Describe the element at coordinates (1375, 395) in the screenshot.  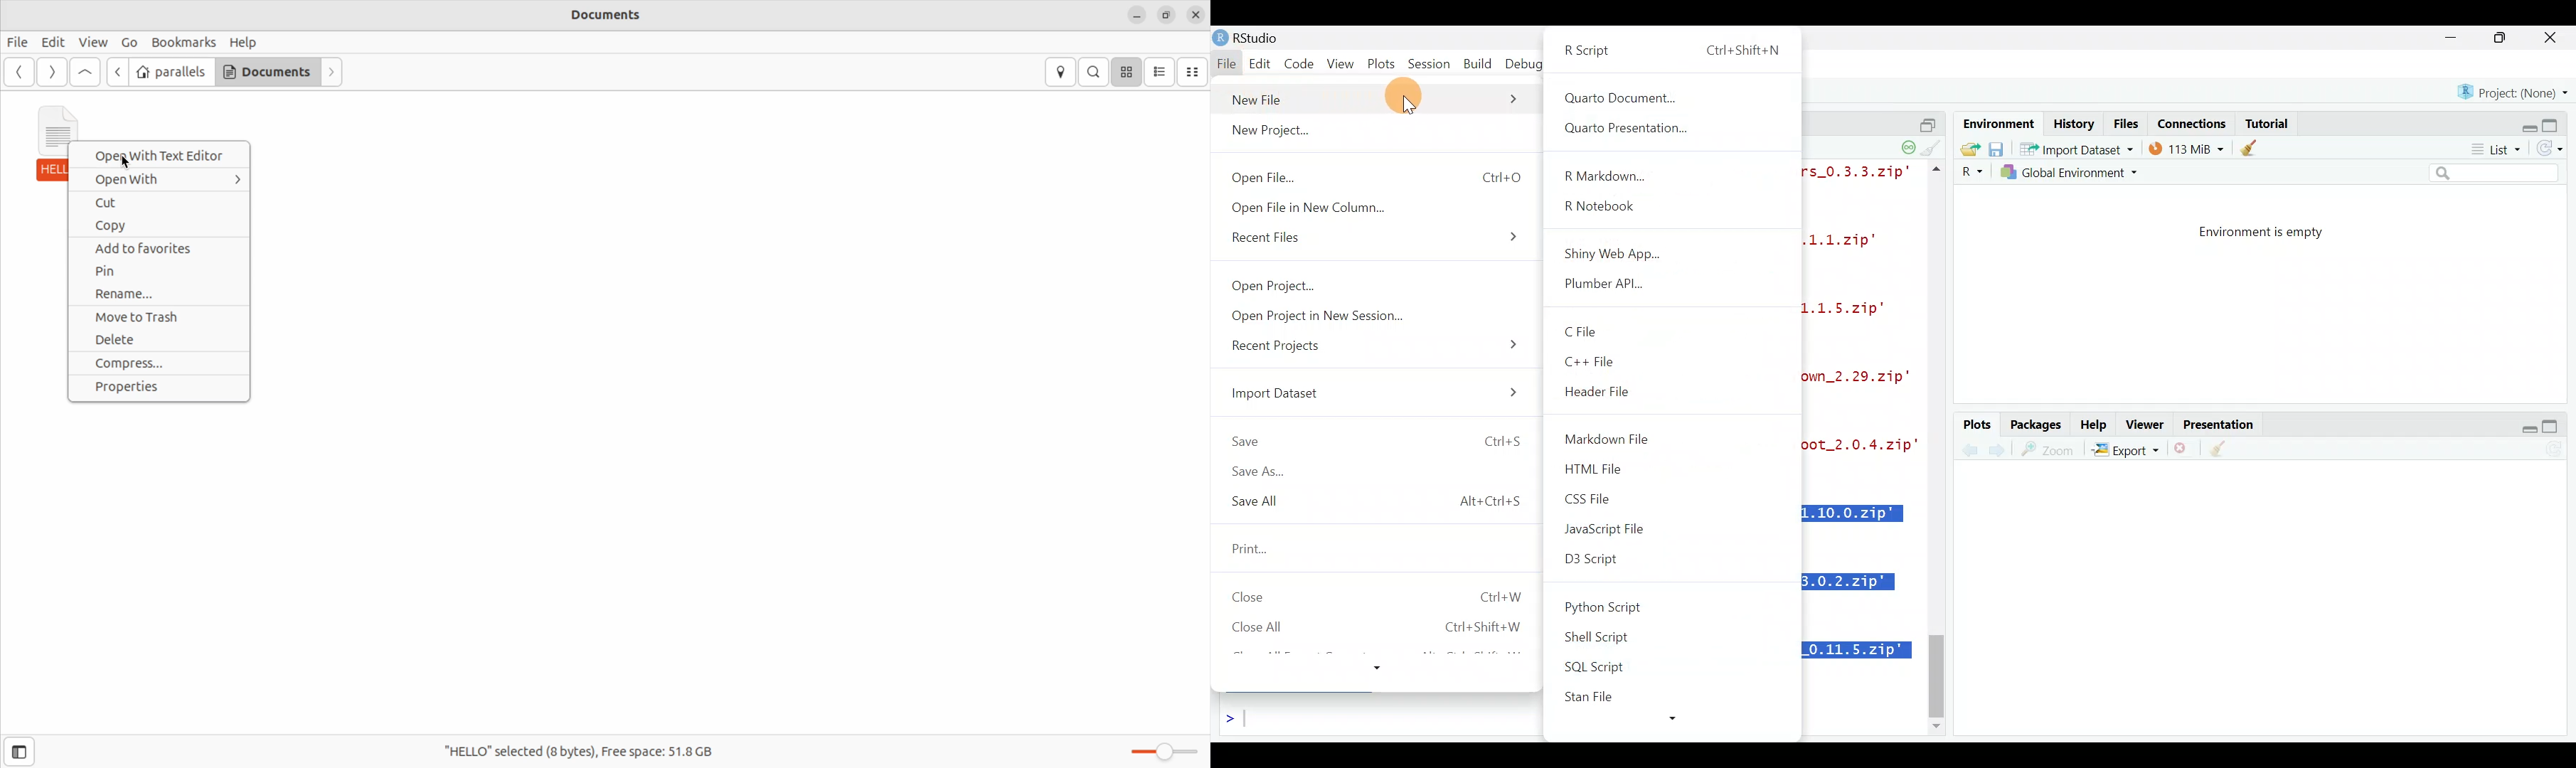
I see `Import Dataset` at that location.